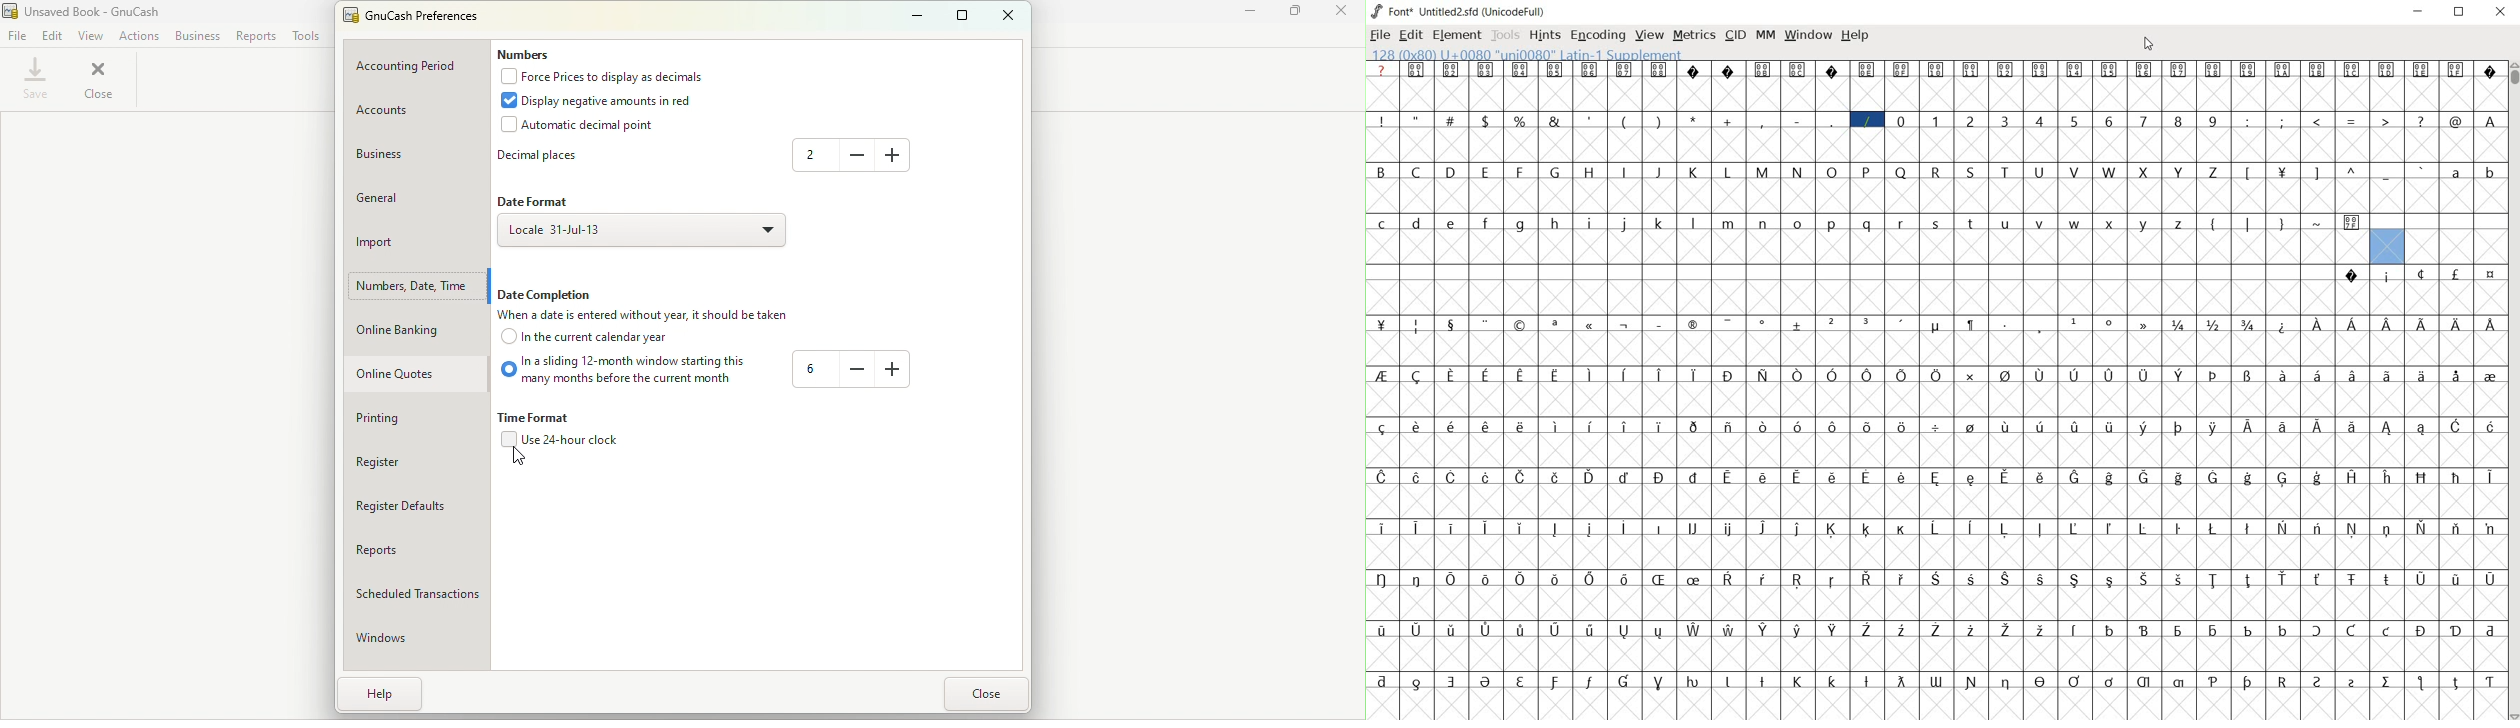 This screenshot has height=728, width=2520. What do you see at coordinates (1971, 479) in the screenshot?
I see `glyph` at bounding box center [1971, 479].